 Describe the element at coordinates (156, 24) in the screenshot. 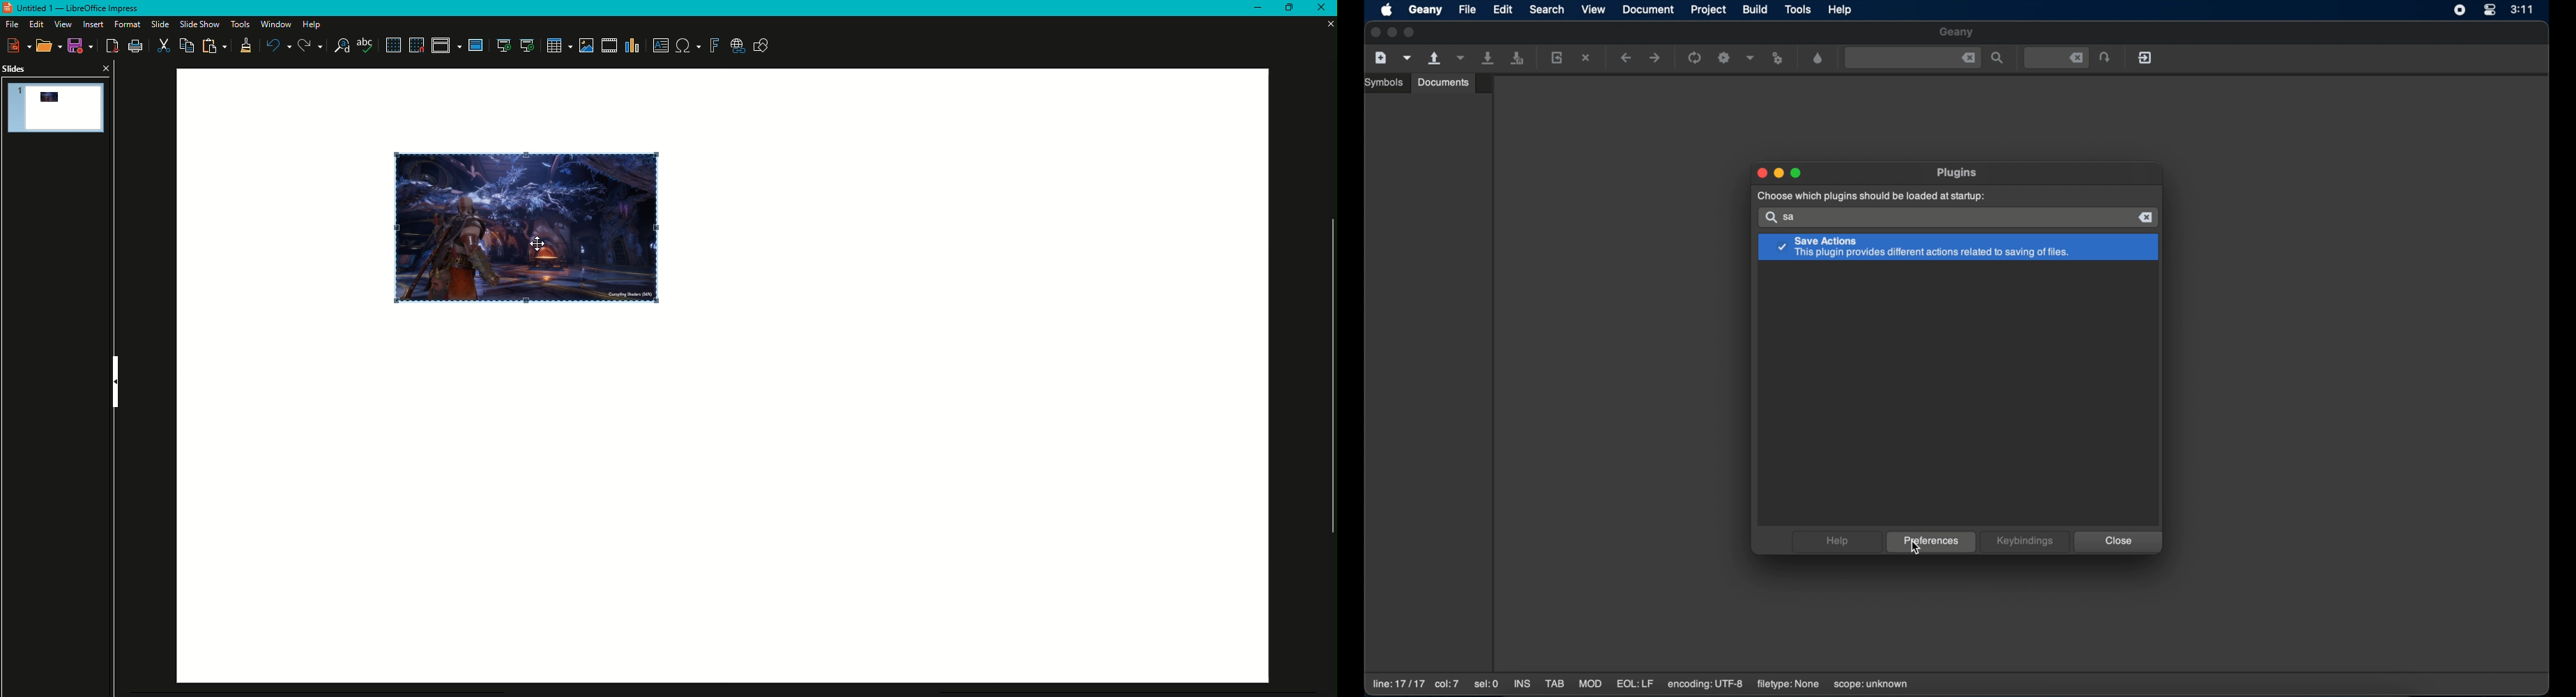

I see `Slide` at that location.